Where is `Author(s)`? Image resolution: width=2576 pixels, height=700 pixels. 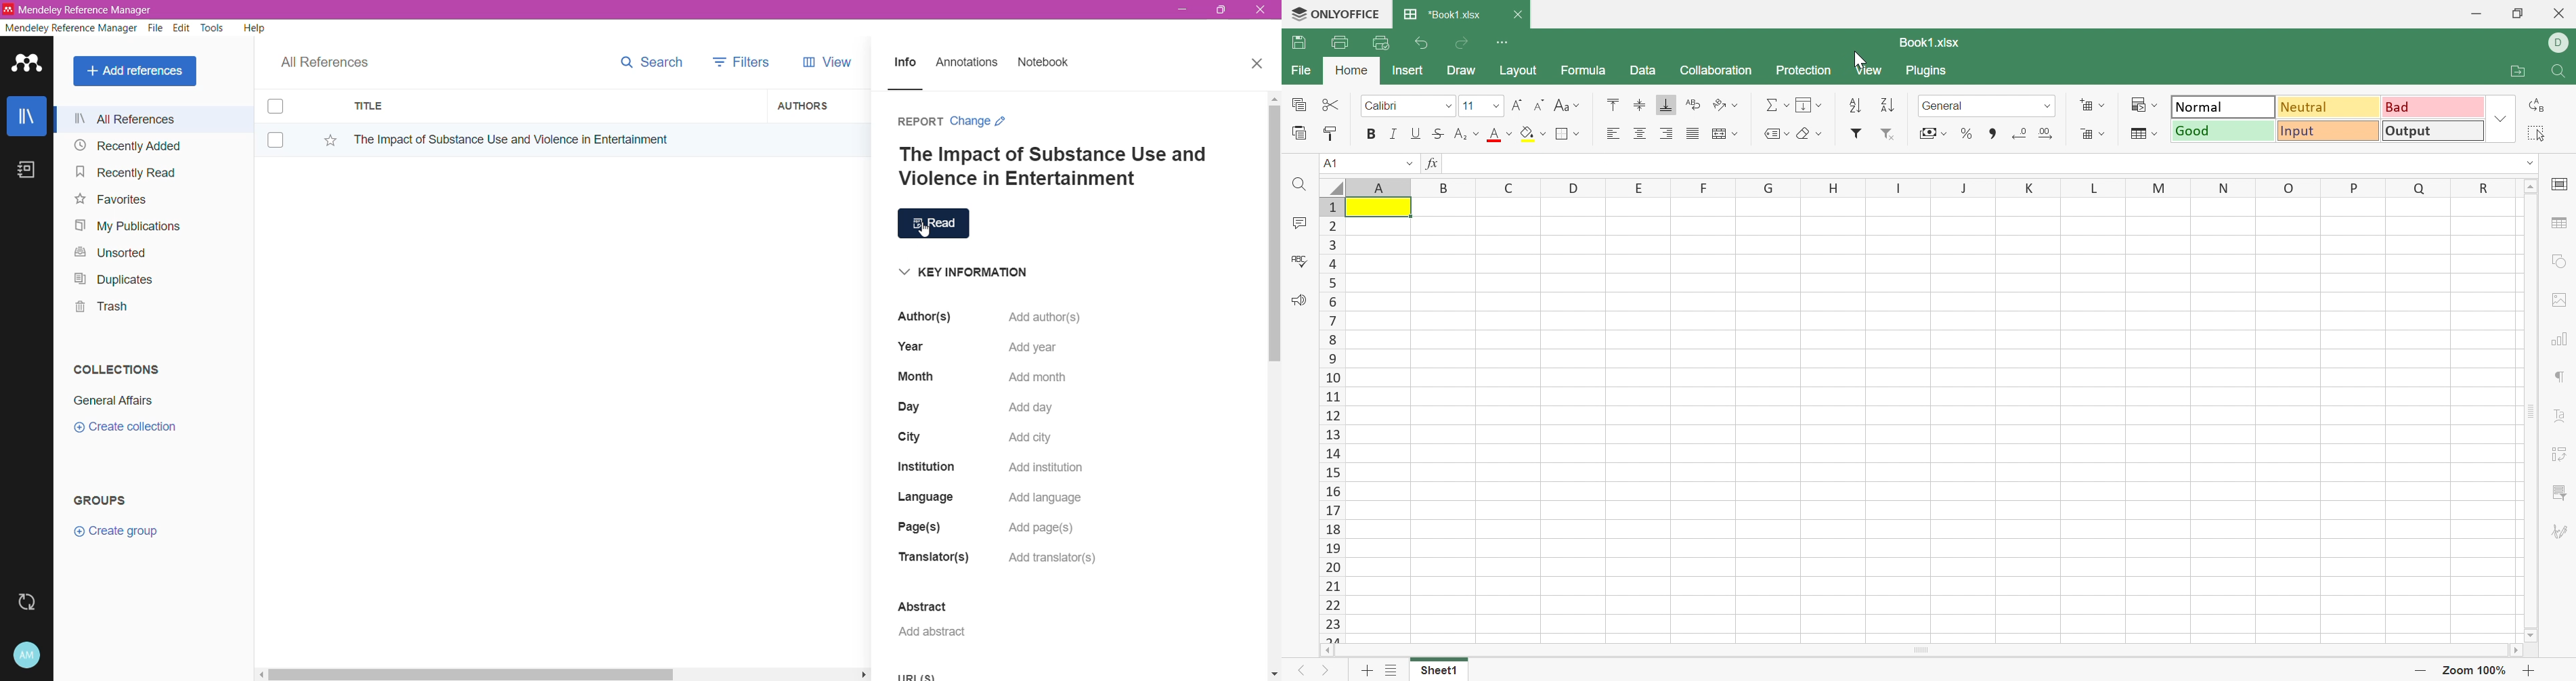 Author(s) is located at coordinates (924, 315).